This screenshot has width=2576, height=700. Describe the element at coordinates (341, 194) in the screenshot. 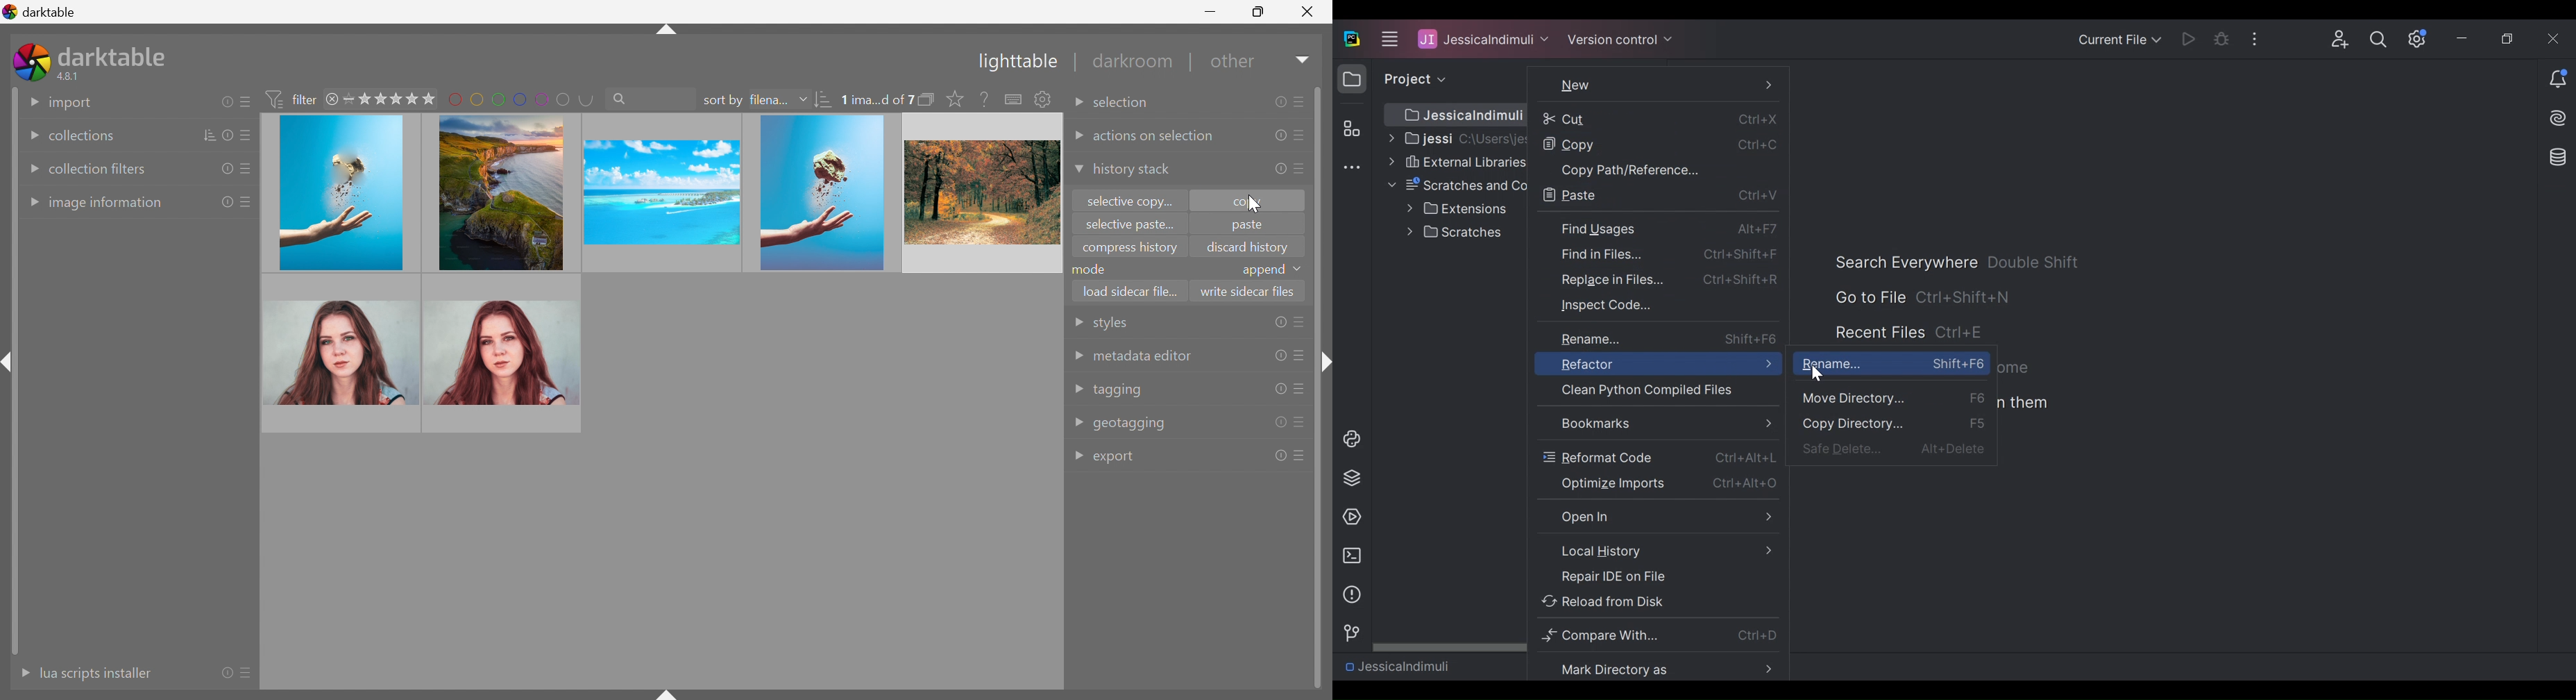

I see `image` at that location.